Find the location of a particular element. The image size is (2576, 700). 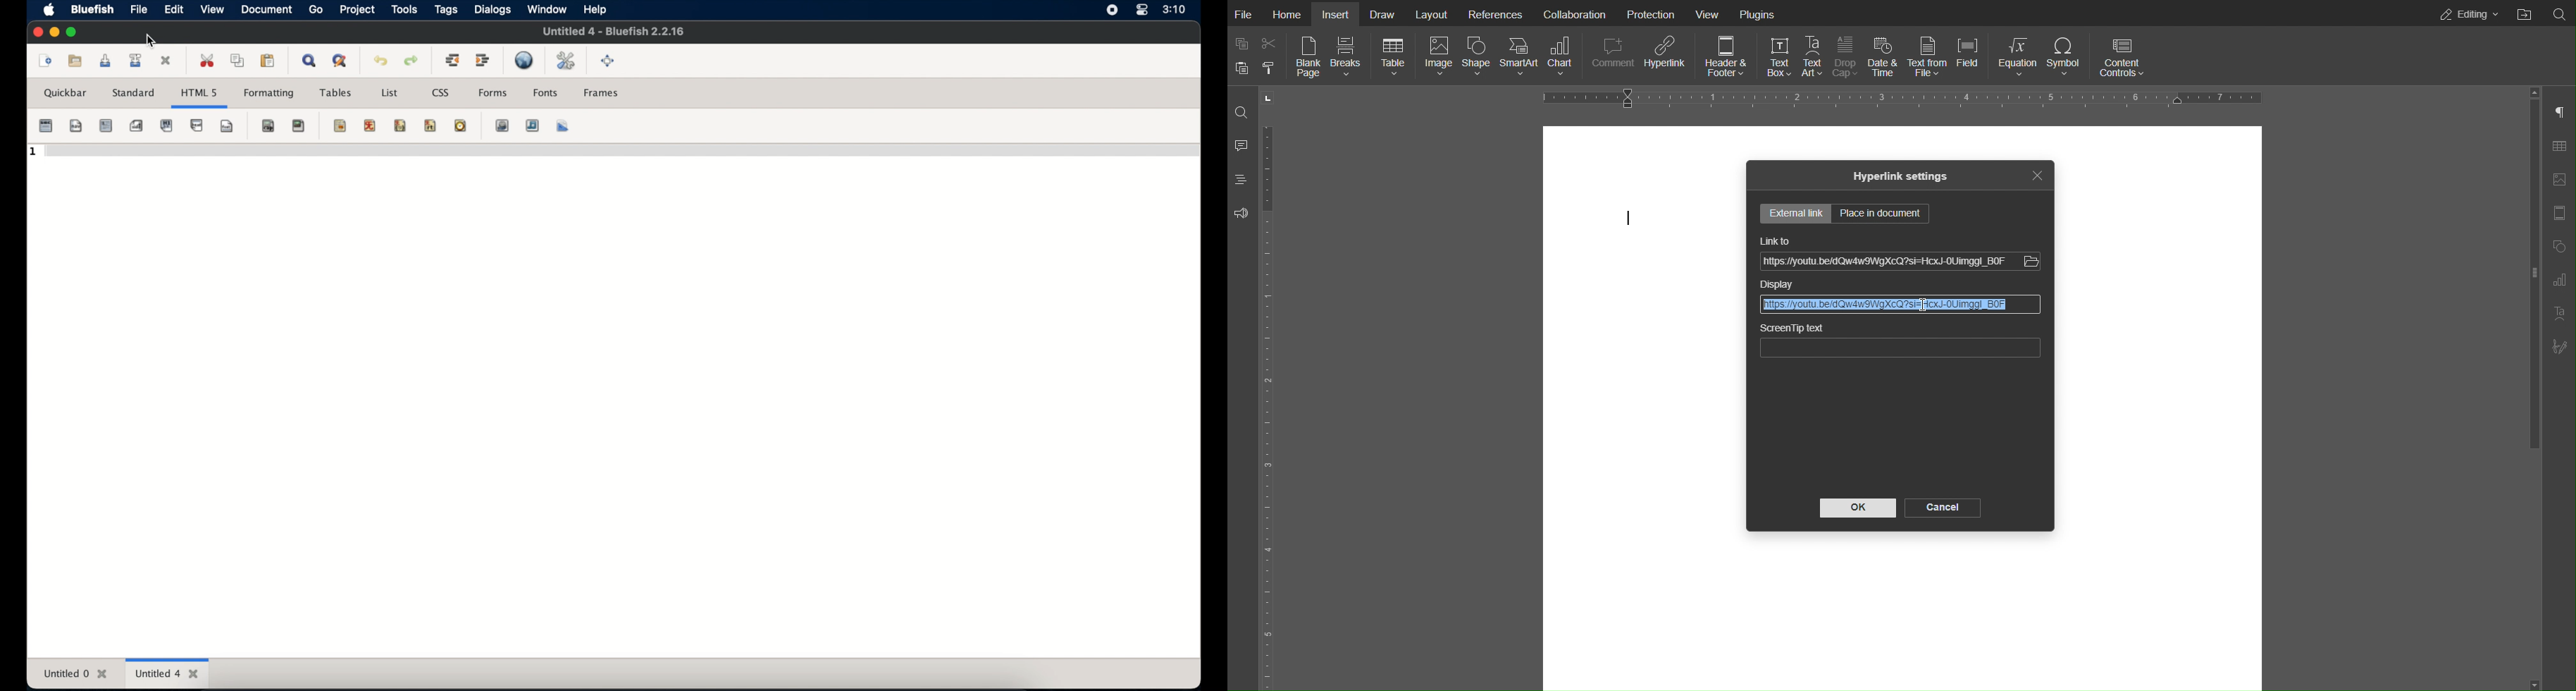

horizontal rule is located at coordinates (339, 125).